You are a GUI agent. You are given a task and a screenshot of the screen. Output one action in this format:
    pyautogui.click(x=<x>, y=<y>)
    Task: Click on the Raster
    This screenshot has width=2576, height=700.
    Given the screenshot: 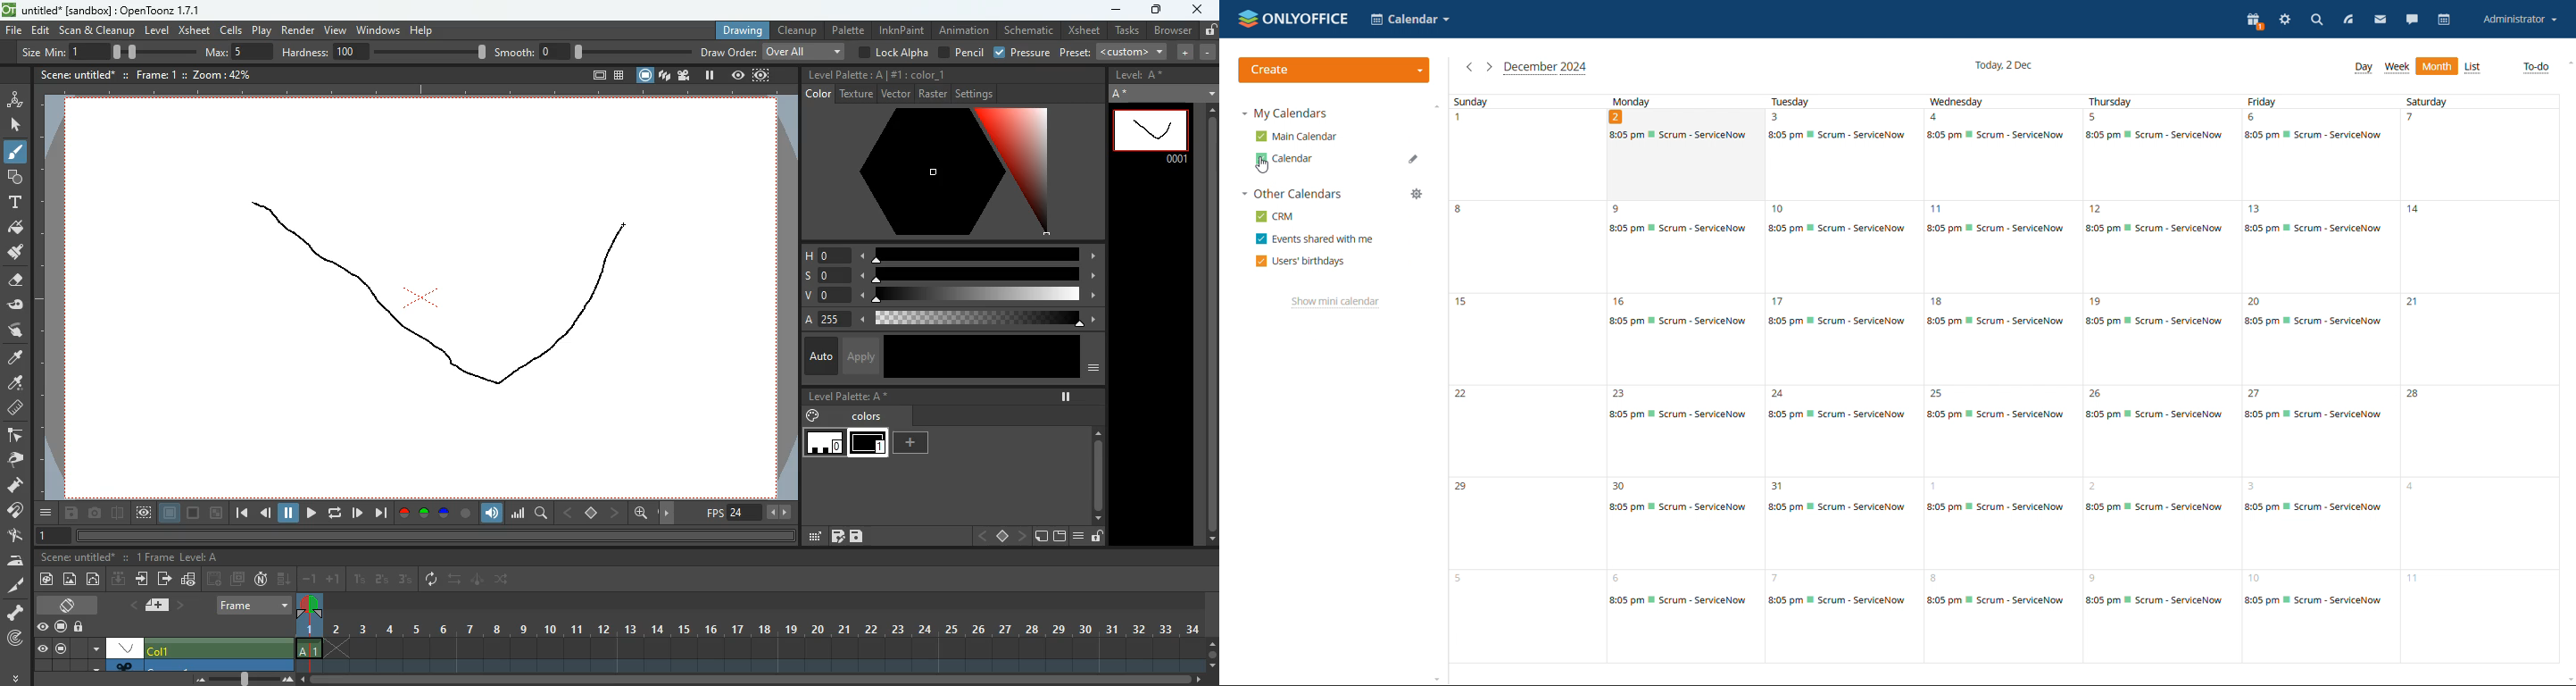 What is the action you would take?
    pyautogui.click(x=933, y=93)
    